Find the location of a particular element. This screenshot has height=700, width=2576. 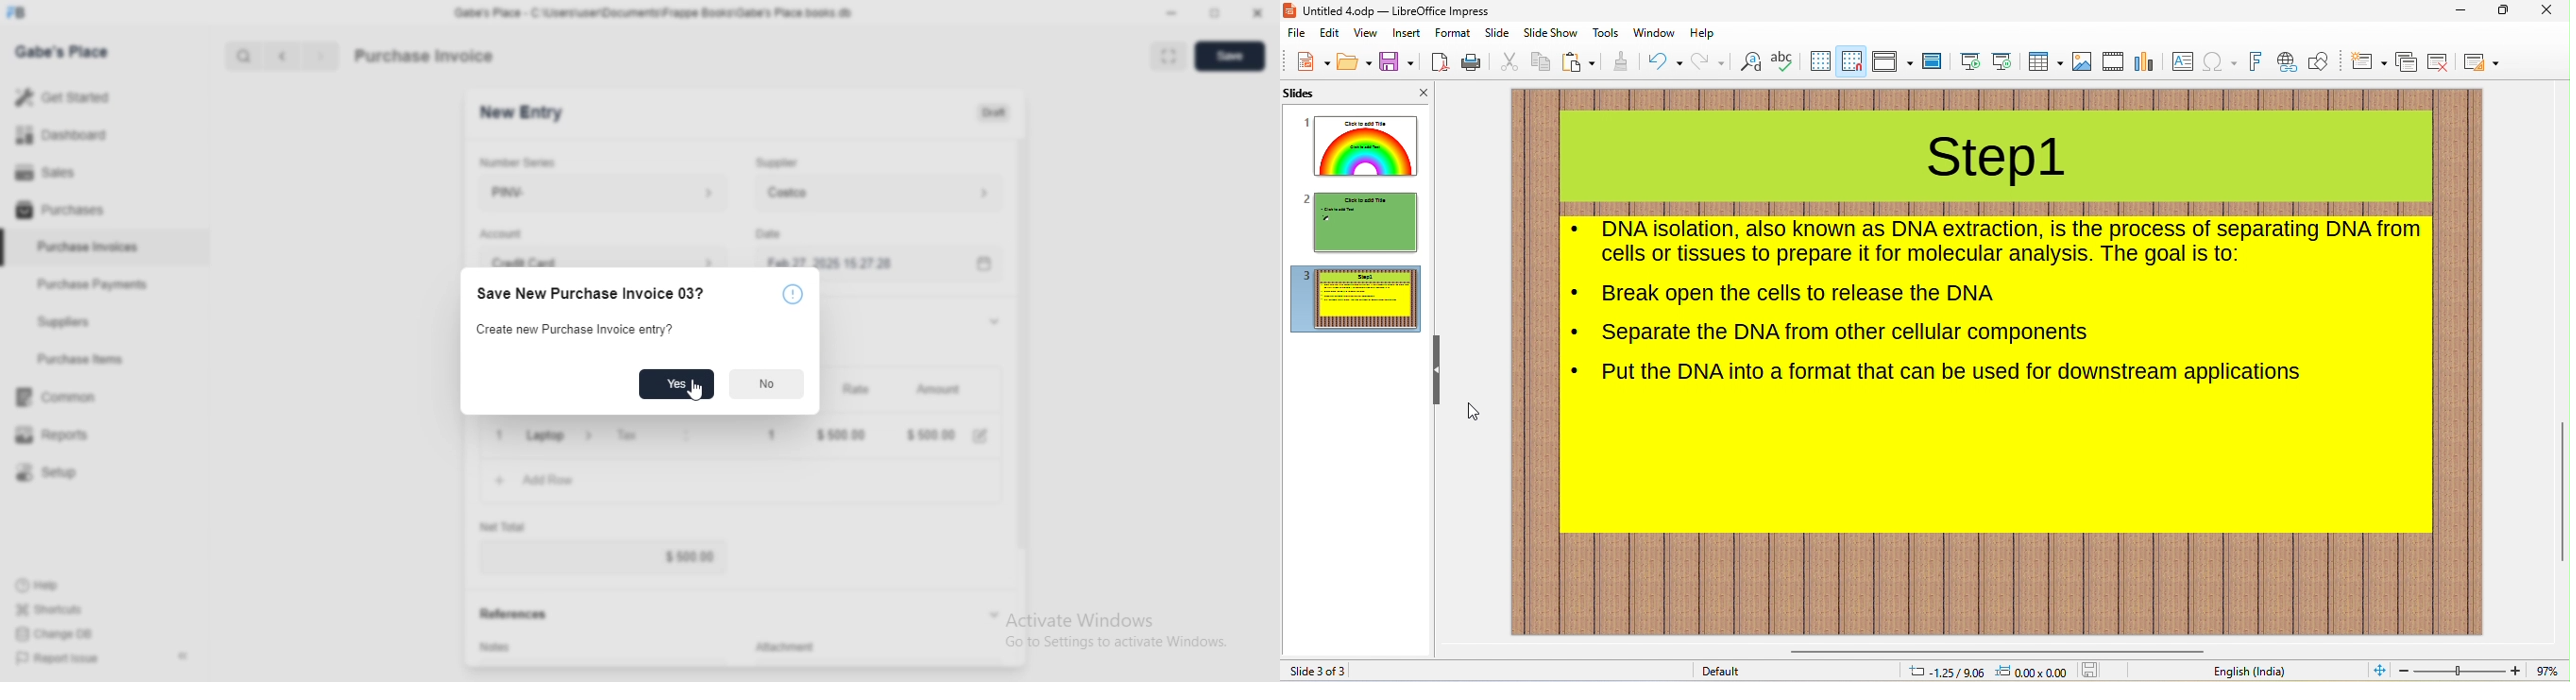

clone is located at coordinates (1623, 60).